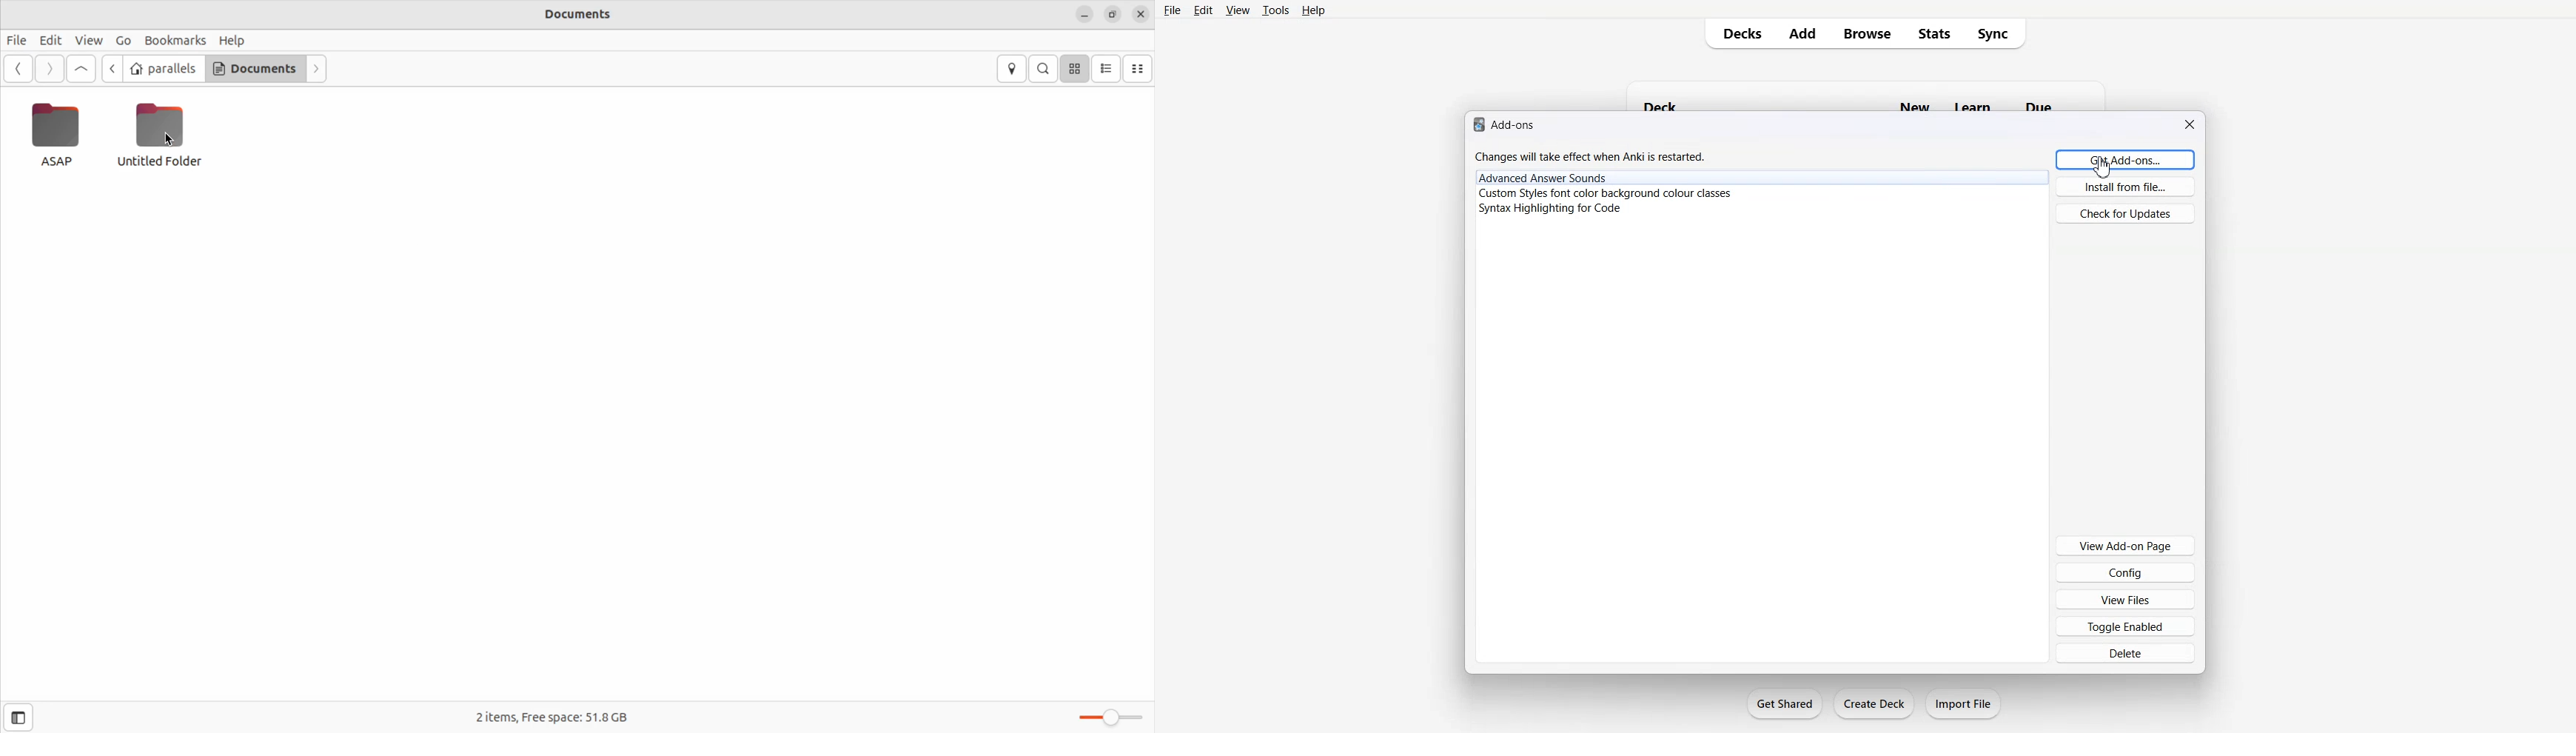  I want to click on go up, so click(80, 70).